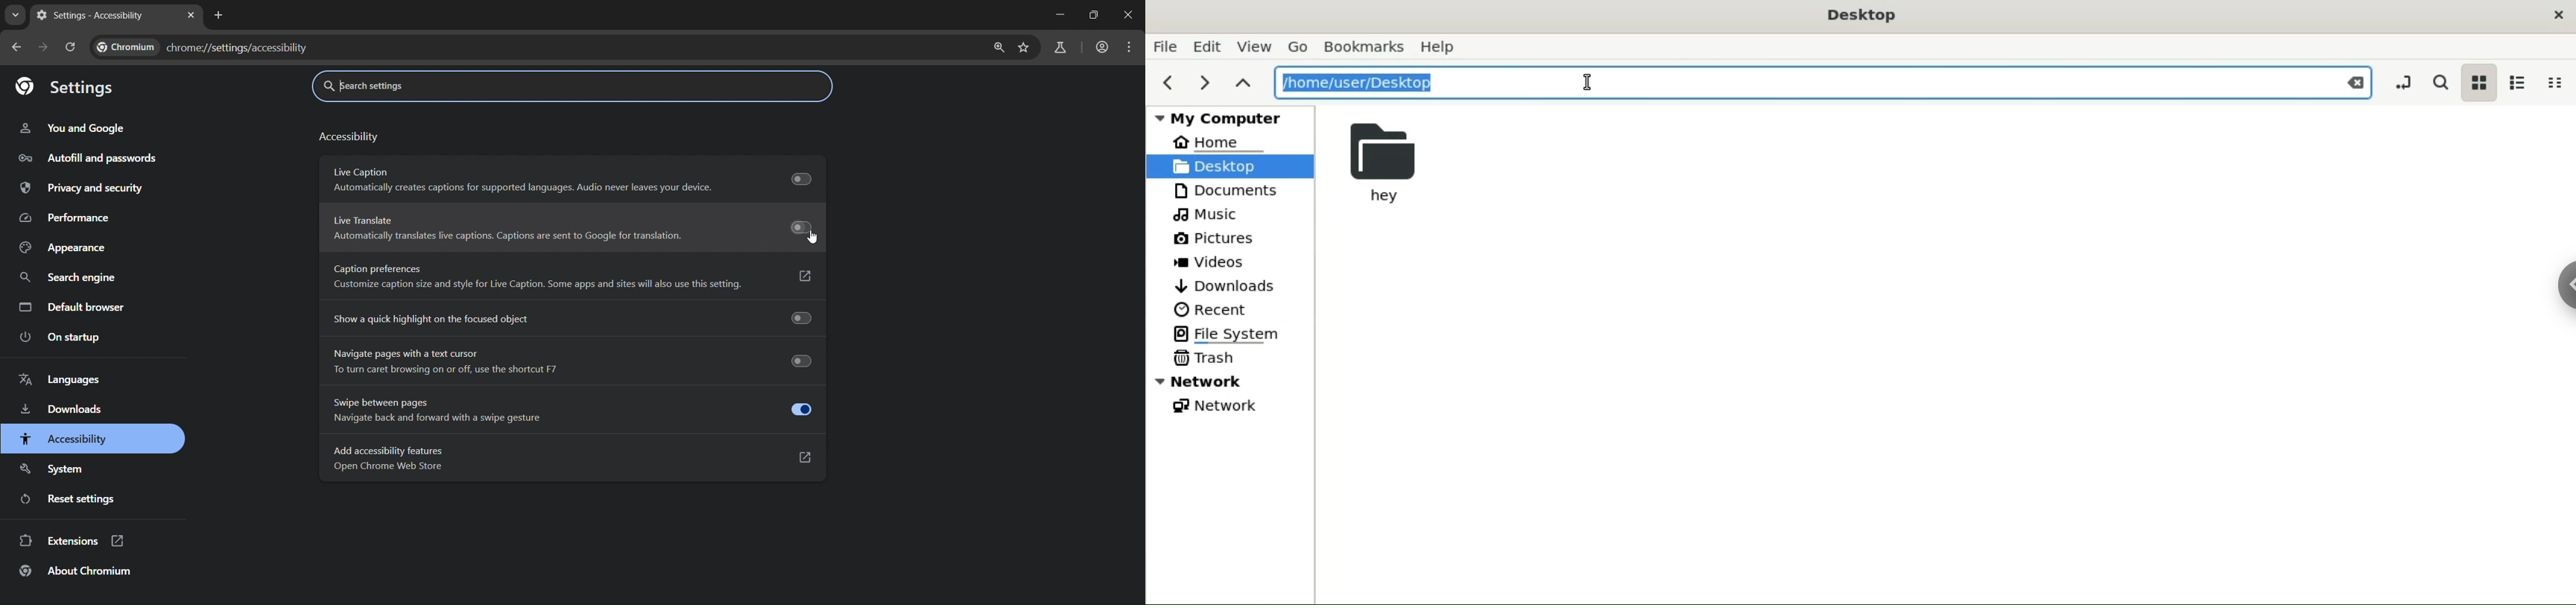 The width and height of the screenshot is (2576, 616). What do you see at coordinates (348, 138) in the screenshot?
I see `accessibility` at bounding box center [348, 138].